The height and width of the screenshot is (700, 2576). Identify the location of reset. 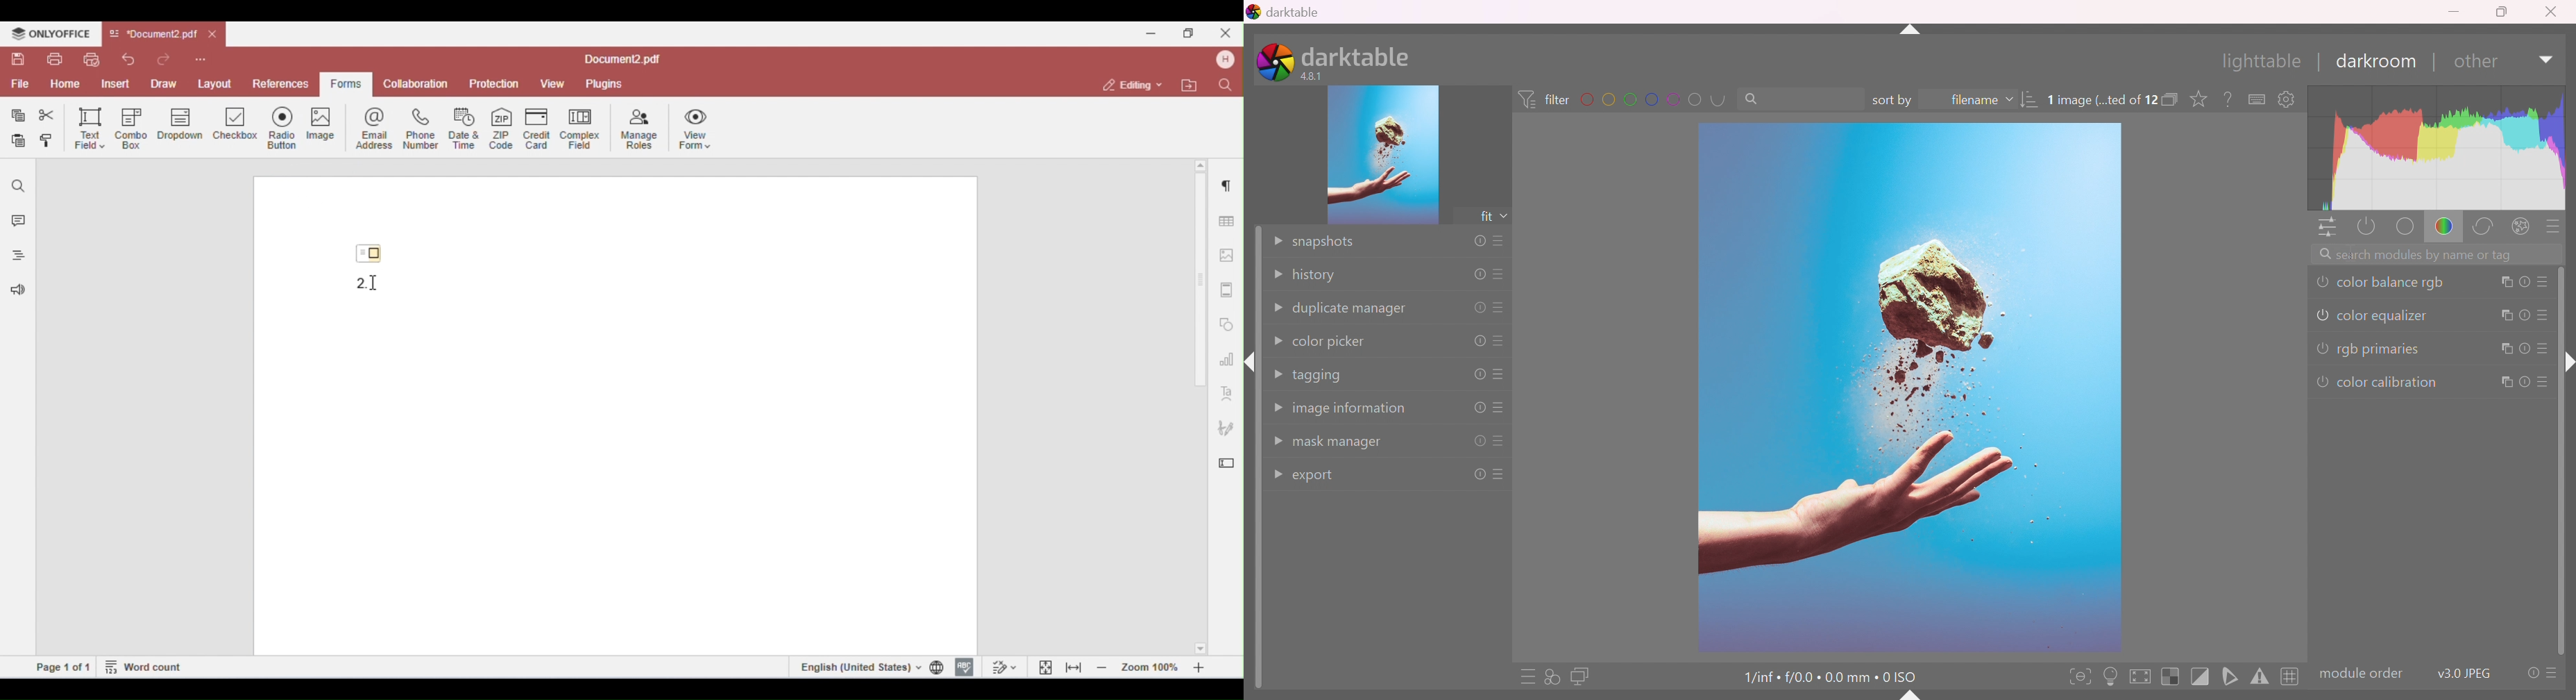
(1480, 341).